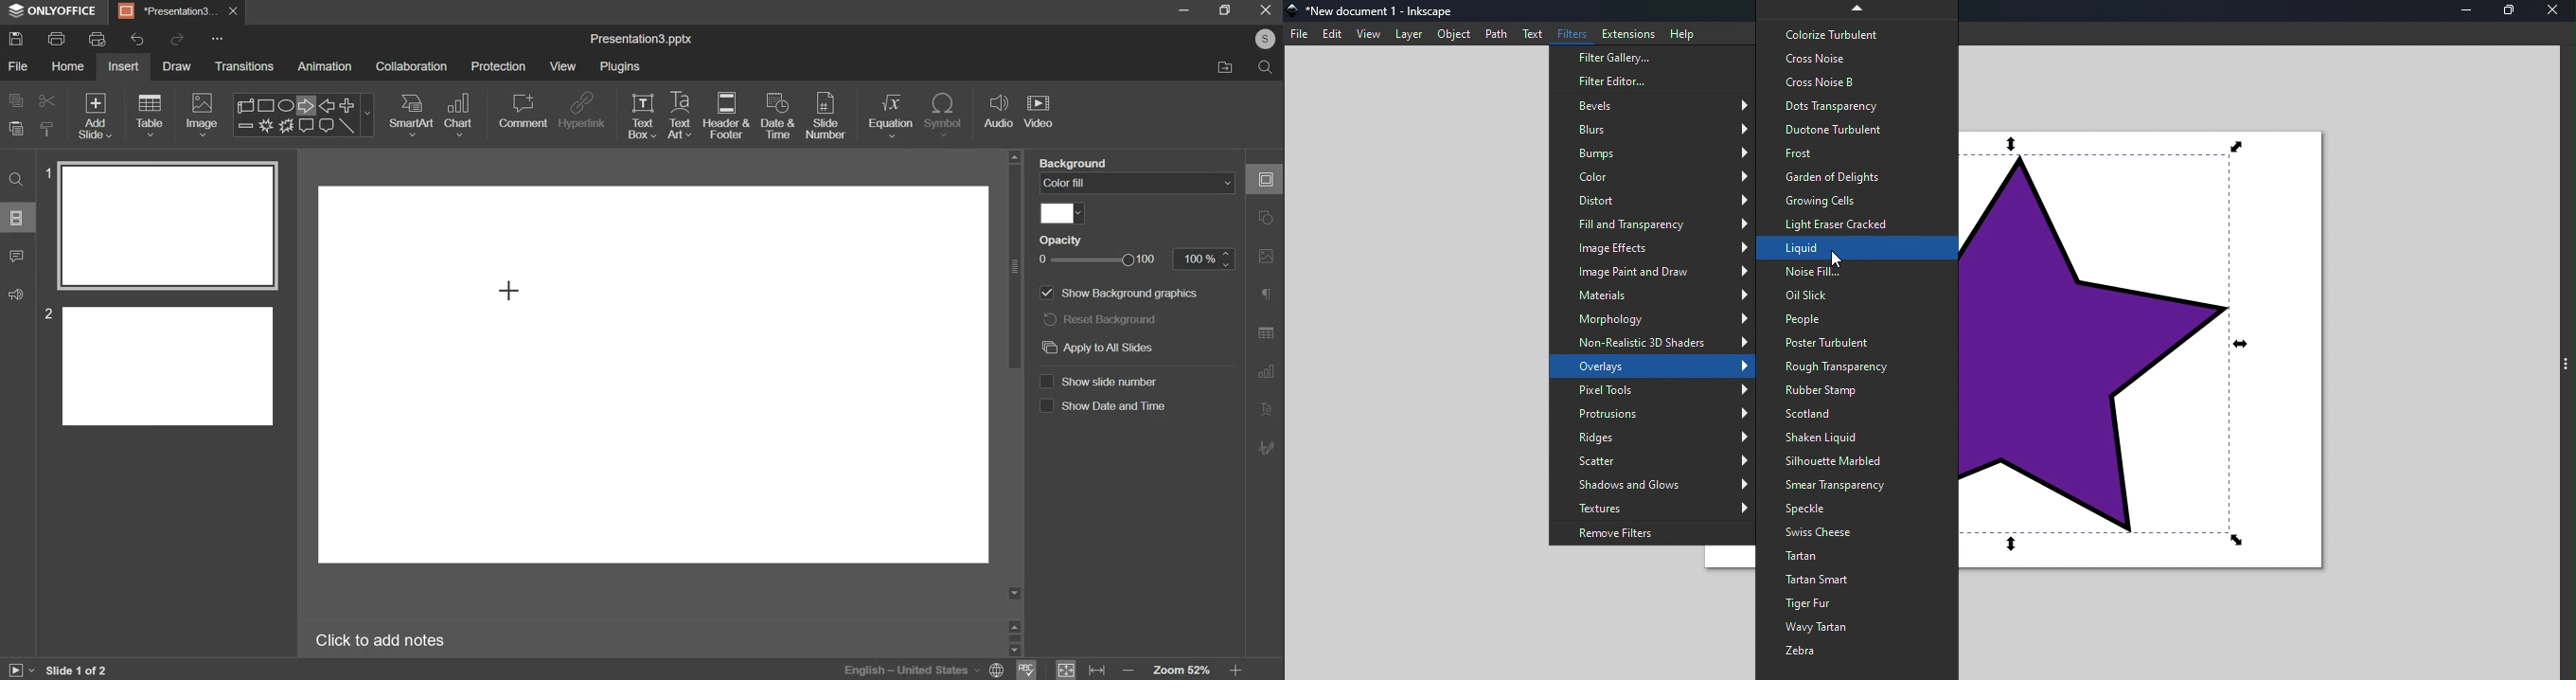  What do you see at coordinates (1121, 348) in the screenshot?
I see `apply to all slides` at bounding box center [1121, 348].